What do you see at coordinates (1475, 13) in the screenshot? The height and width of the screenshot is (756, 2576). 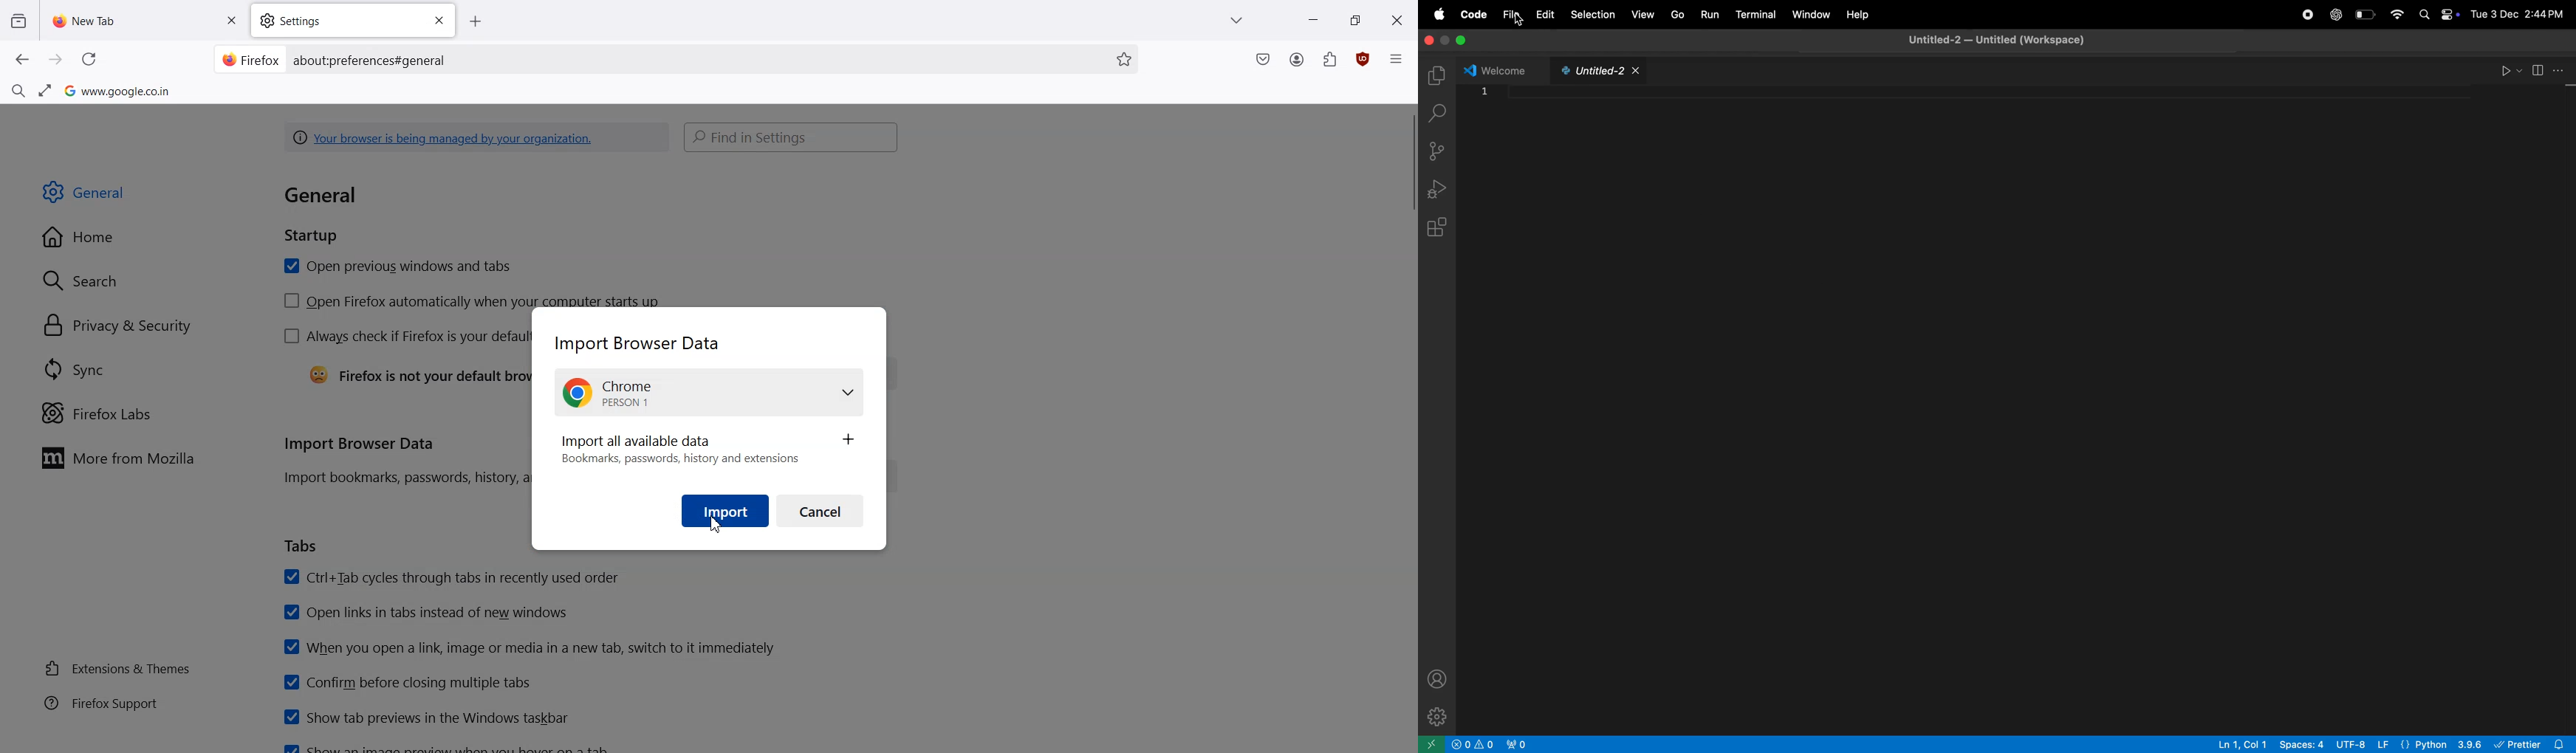 I see `code` at bounding box center [1475, 13].